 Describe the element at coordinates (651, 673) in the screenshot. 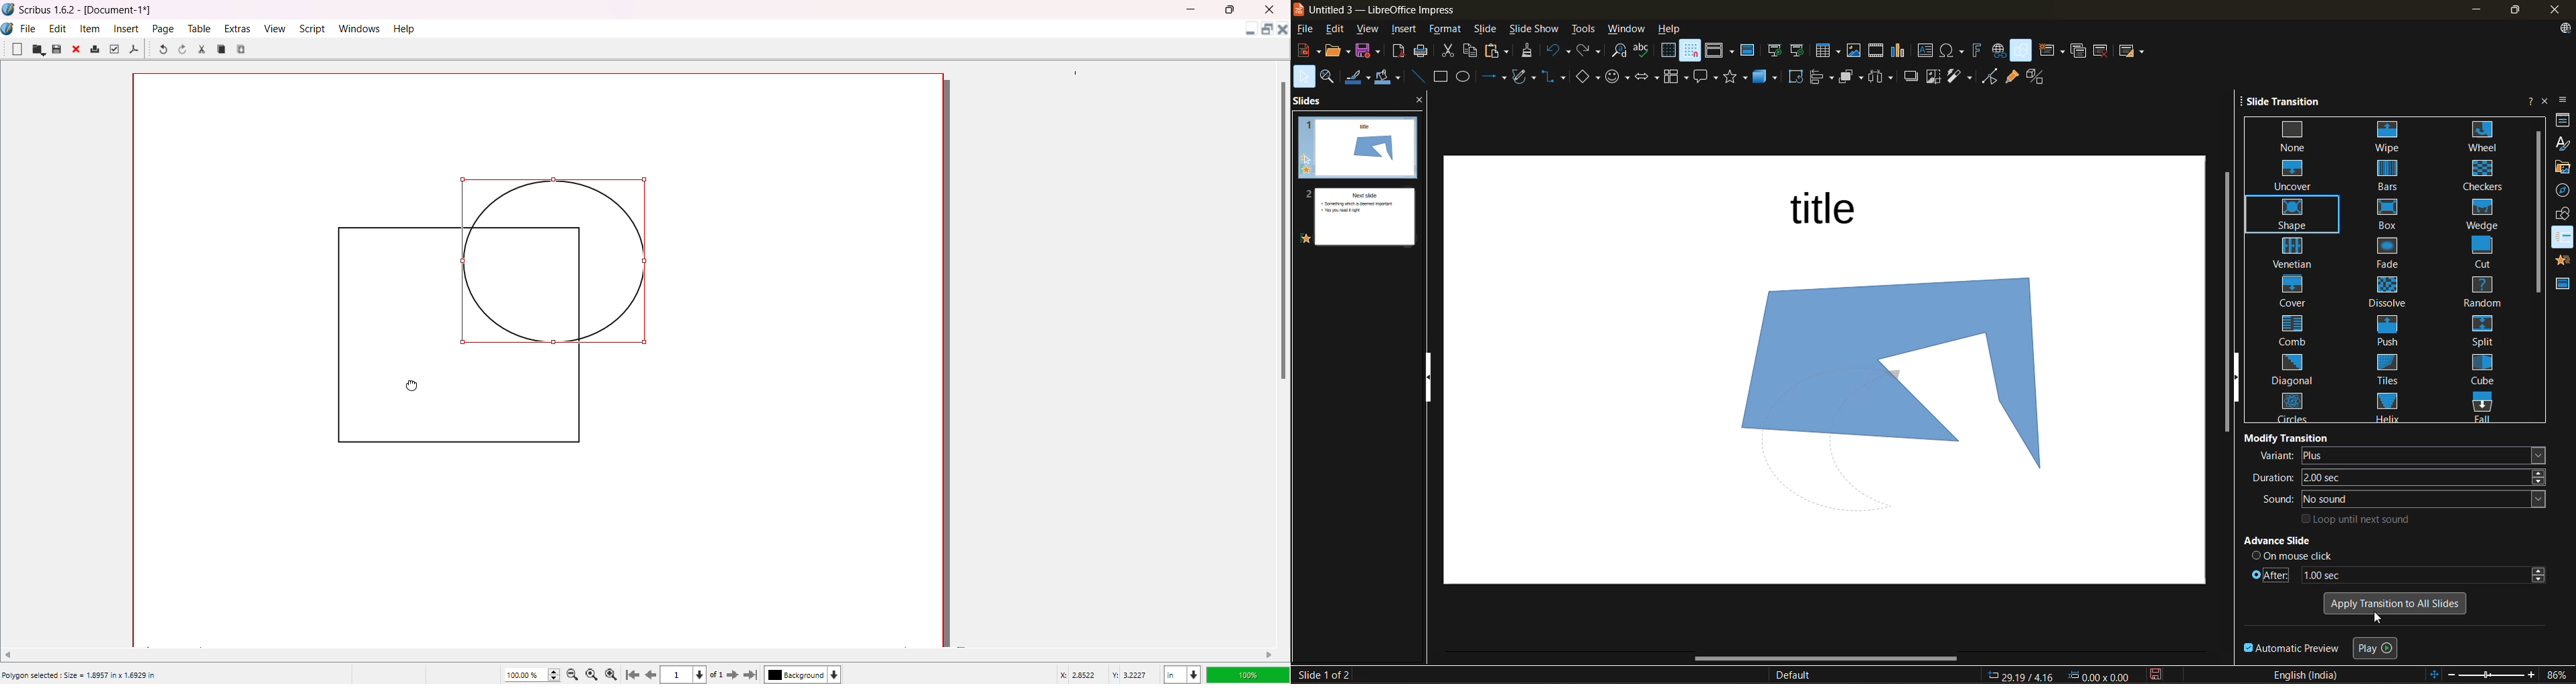

I see `Previous` at that location.